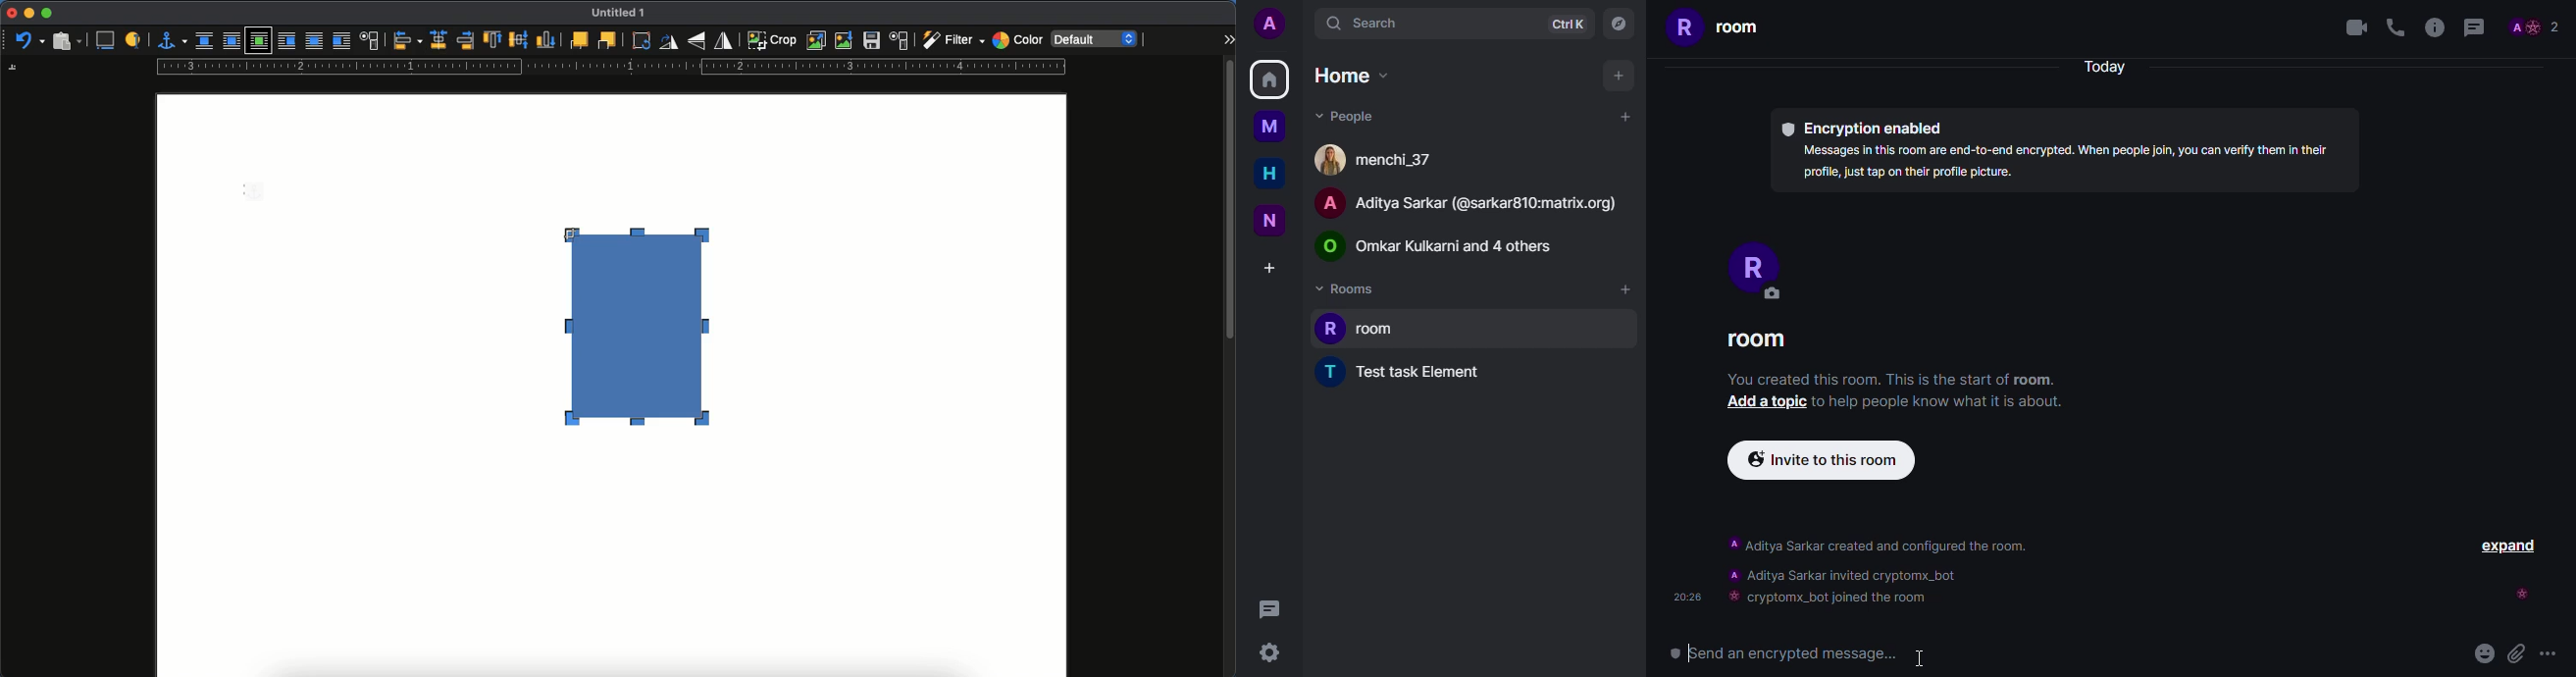  I want to click on parallel, so click(234, 43).